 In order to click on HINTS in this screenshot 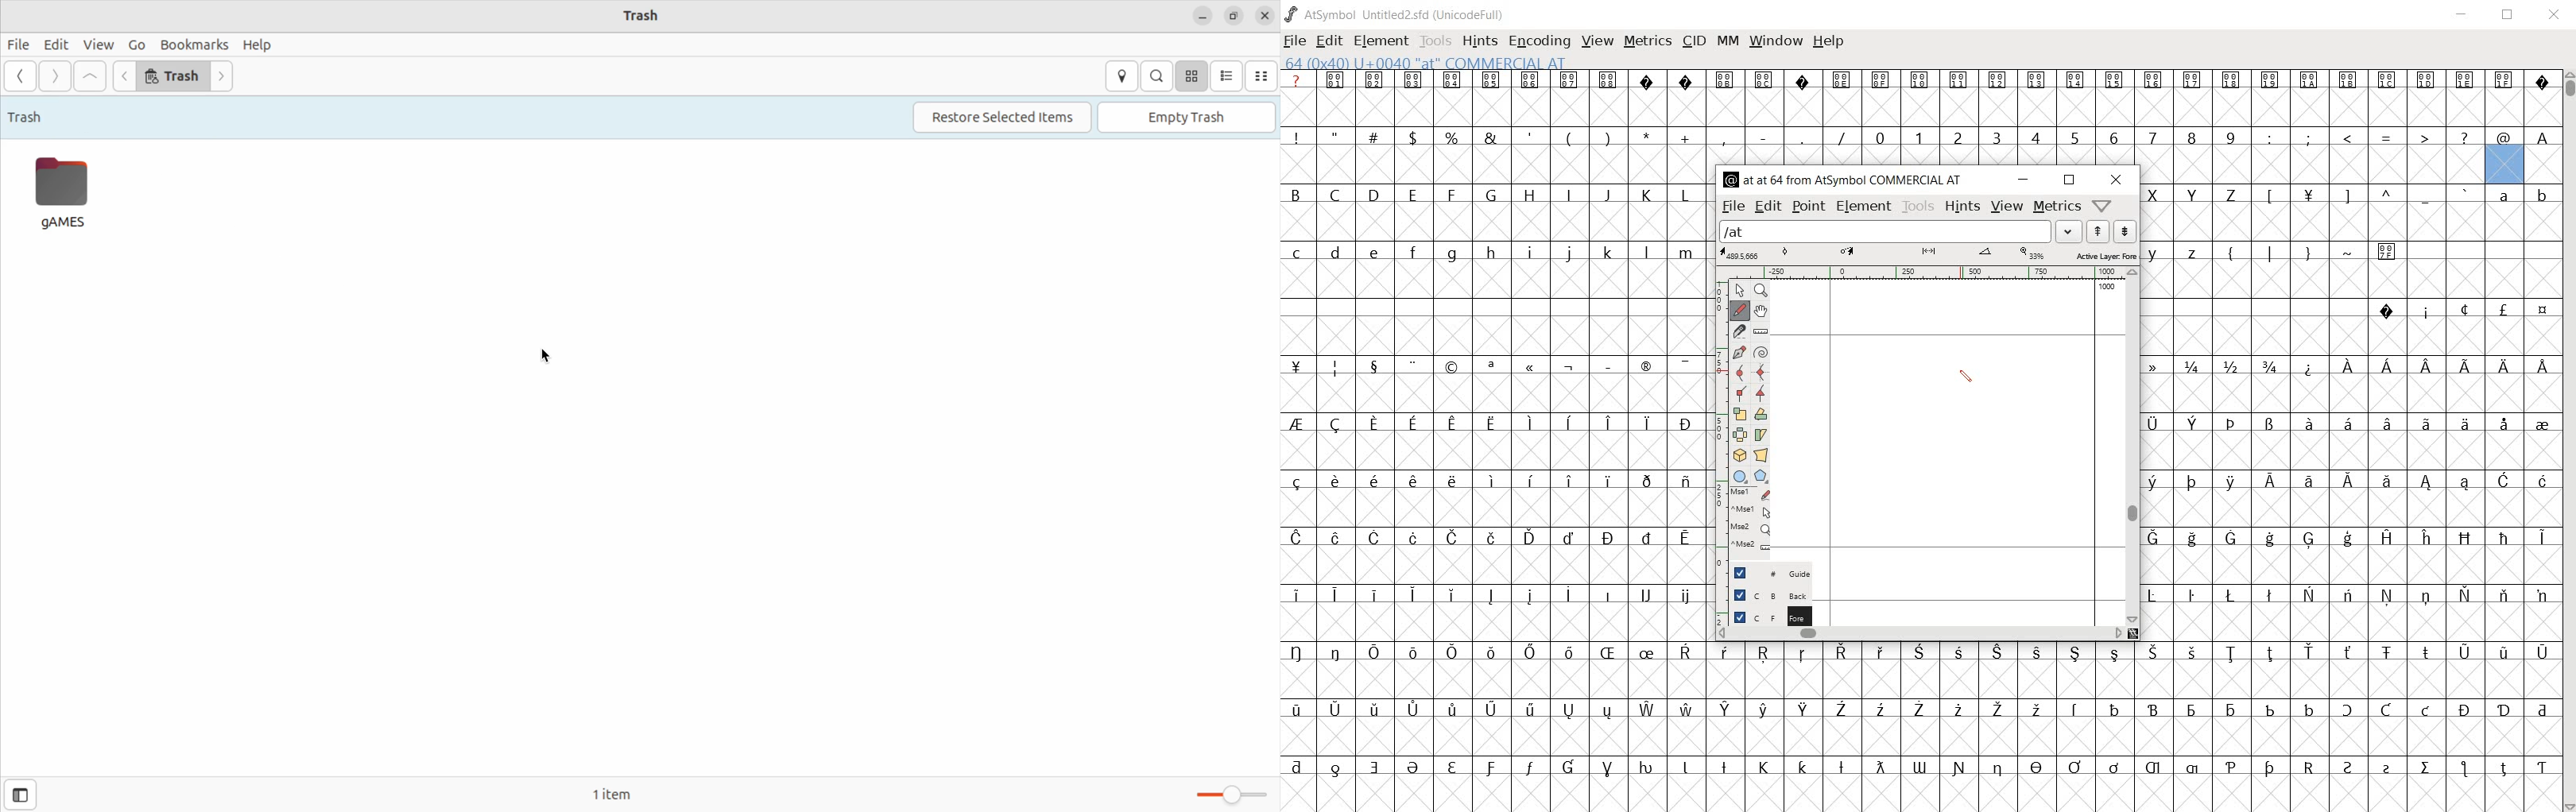, I will do `click(1478, 42)`.